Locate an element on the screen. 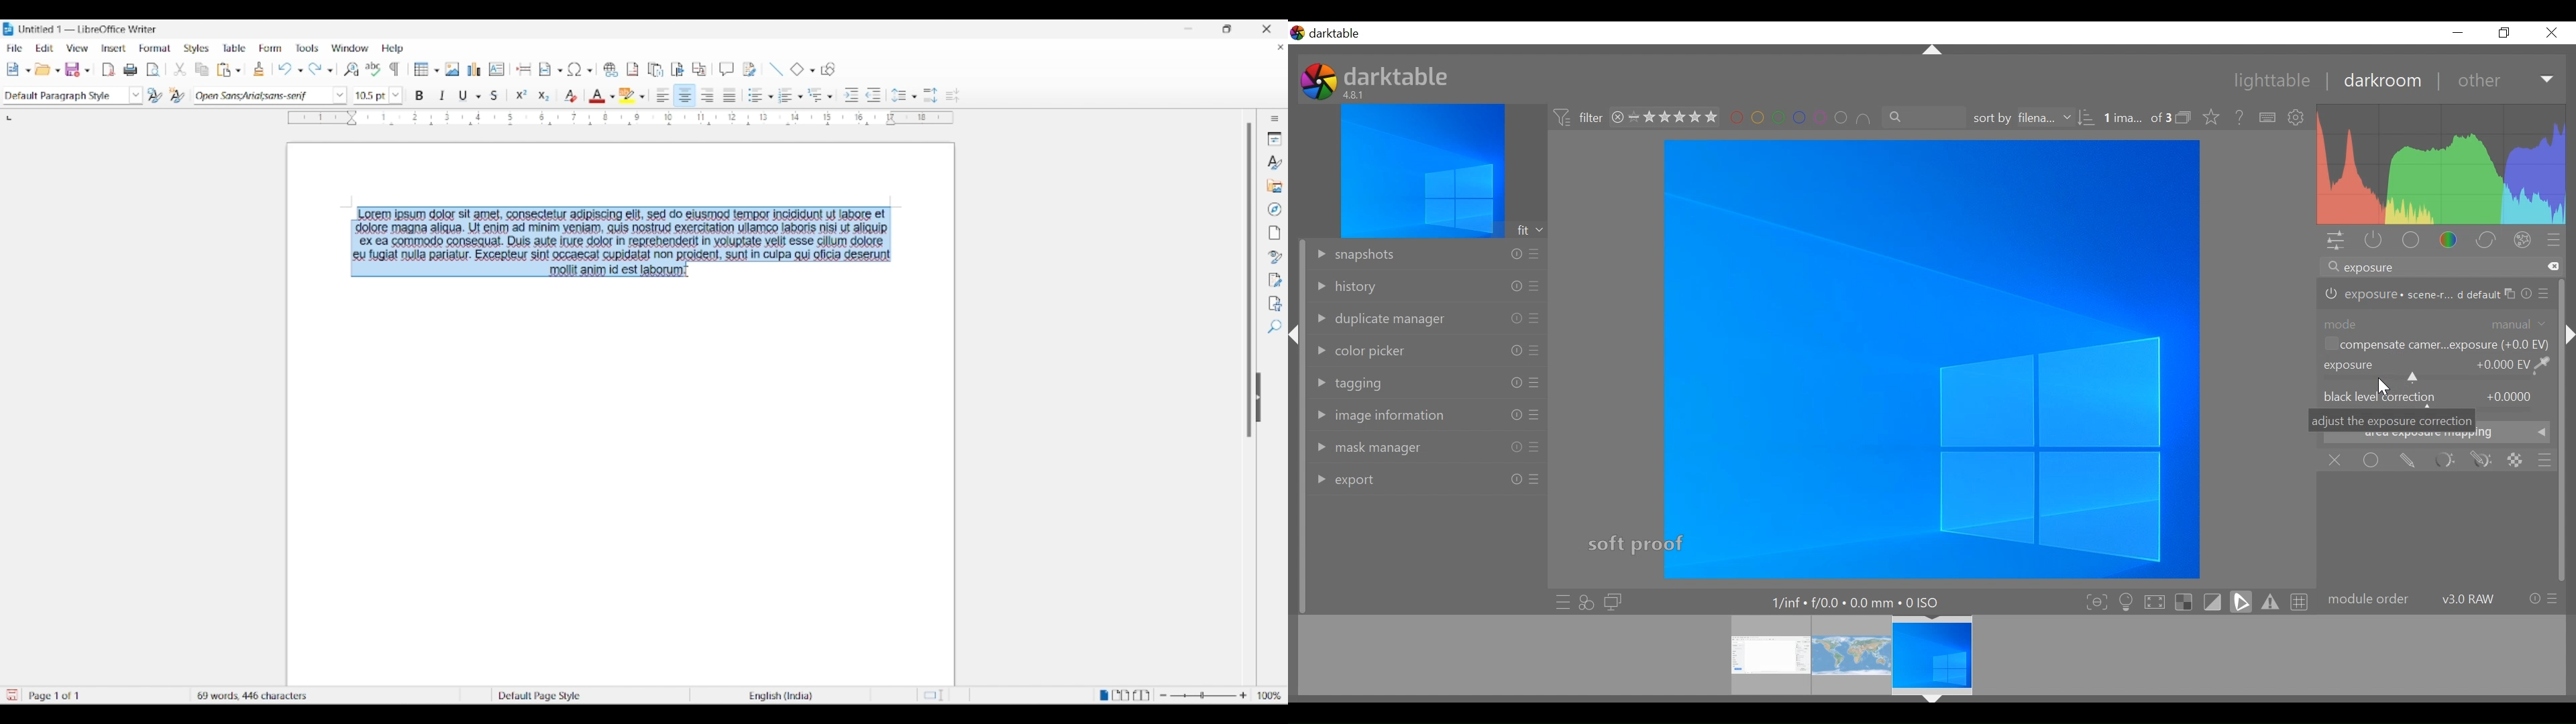 Image resolution: width=2576 pixels, height=728 pixels. info is located at coordinates (1515, 350).